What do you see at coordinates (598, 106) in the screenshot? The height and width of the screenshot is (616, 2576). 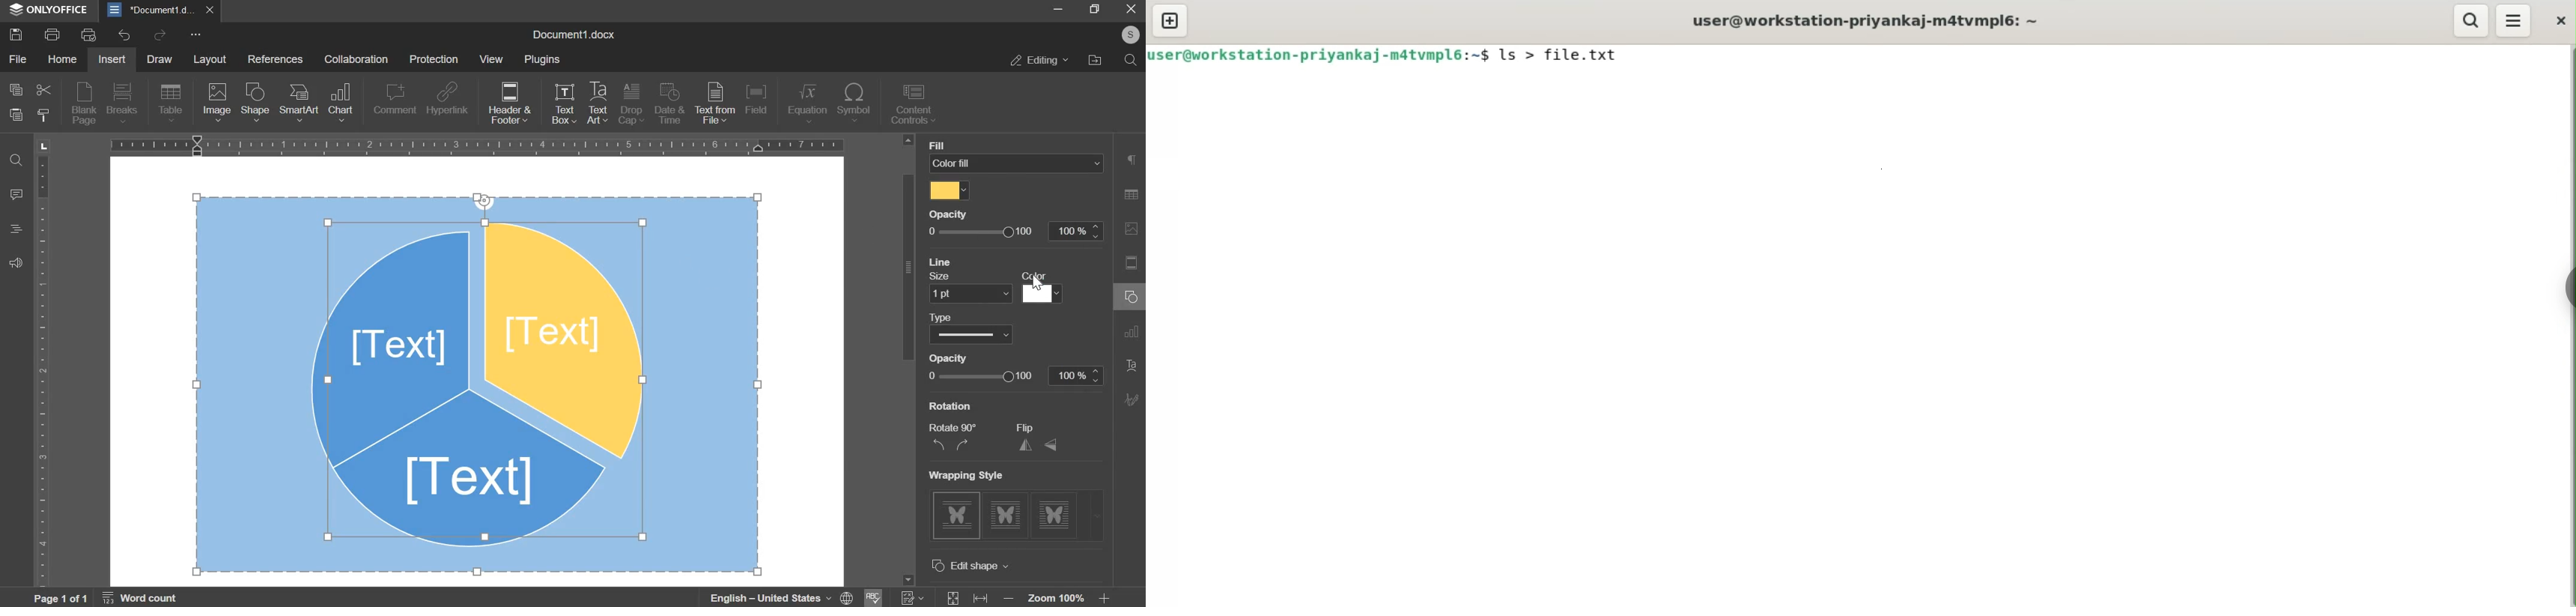 I see `text art` at bounding box center [598, 106].